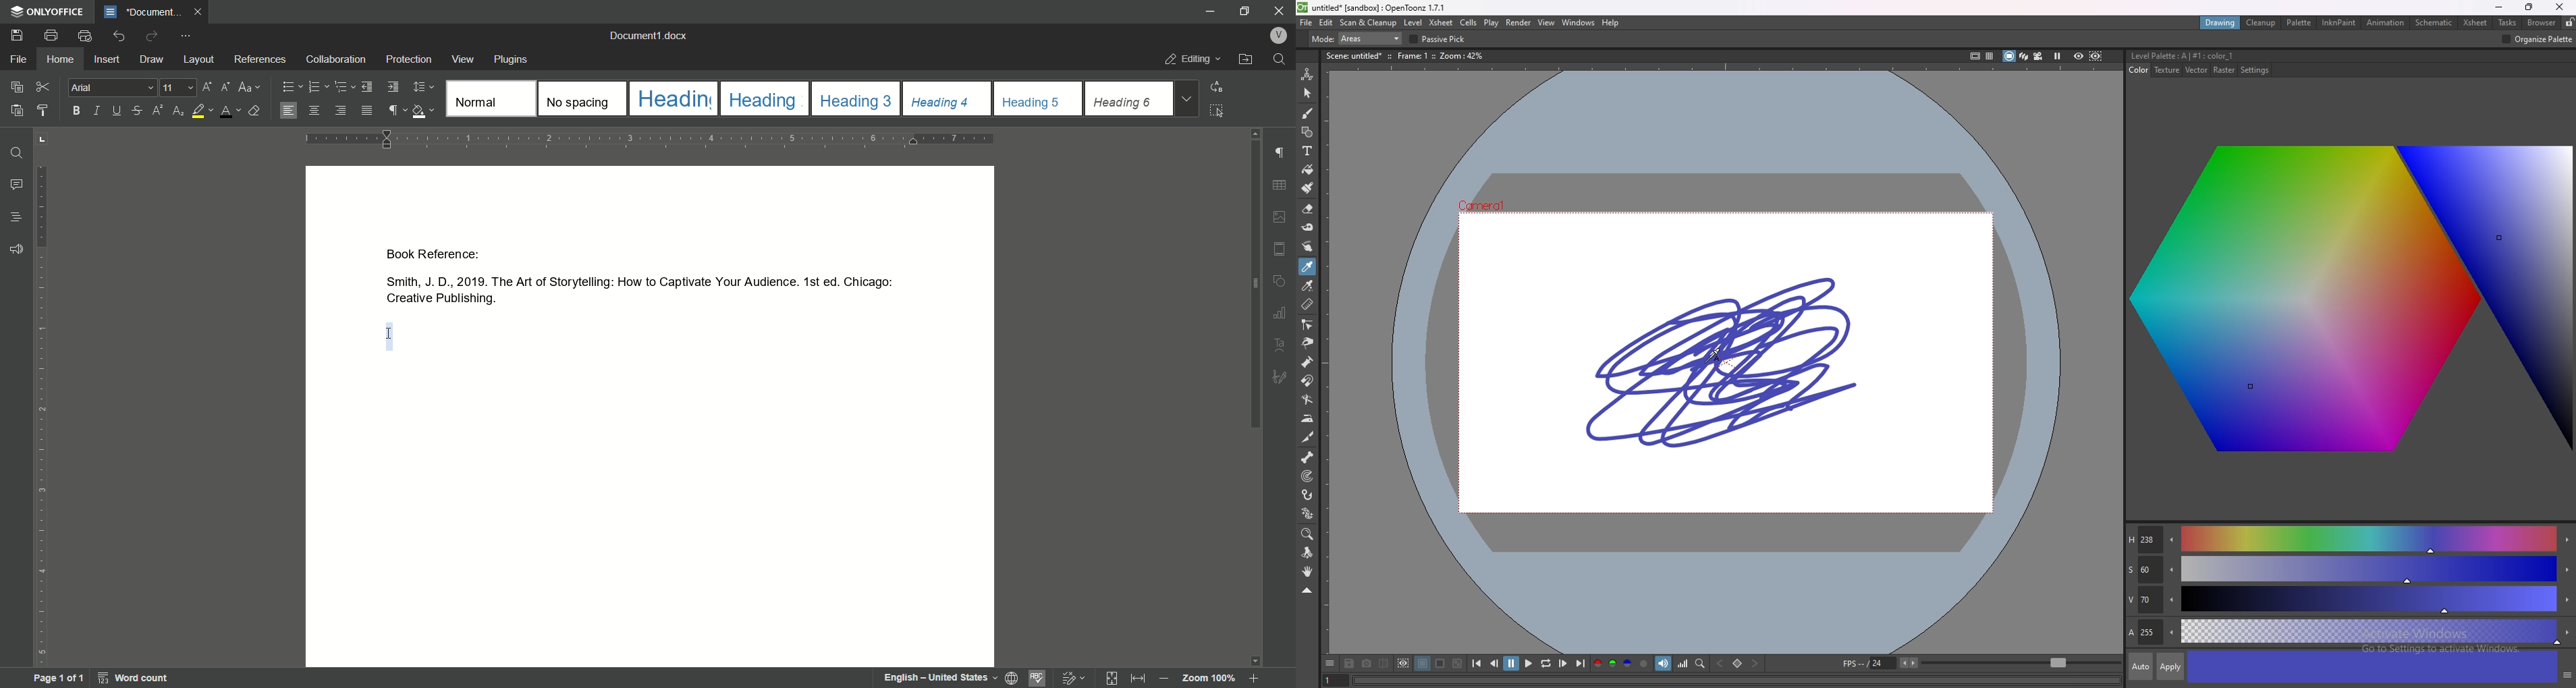  I want to click on print, so click(51, 36).